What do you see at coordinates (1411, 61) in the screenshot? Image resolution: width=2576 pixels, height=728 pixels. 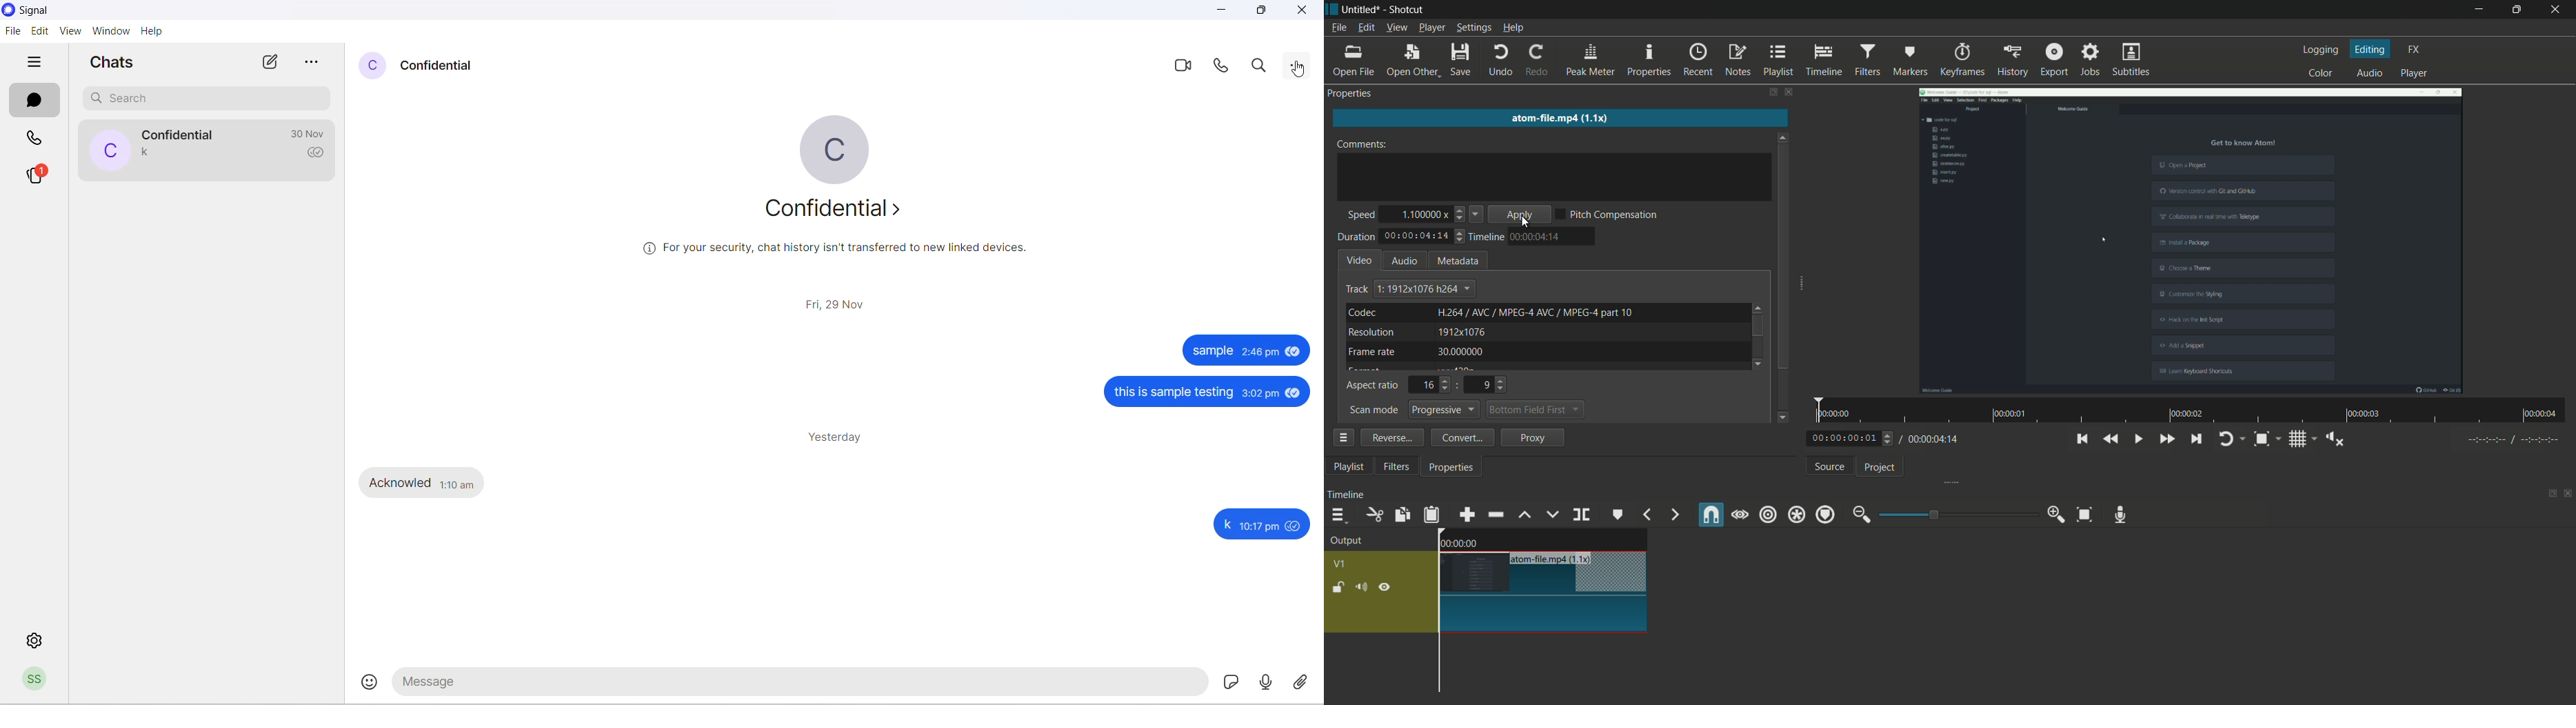 I see `open other` at bounding box center [1411, 61].